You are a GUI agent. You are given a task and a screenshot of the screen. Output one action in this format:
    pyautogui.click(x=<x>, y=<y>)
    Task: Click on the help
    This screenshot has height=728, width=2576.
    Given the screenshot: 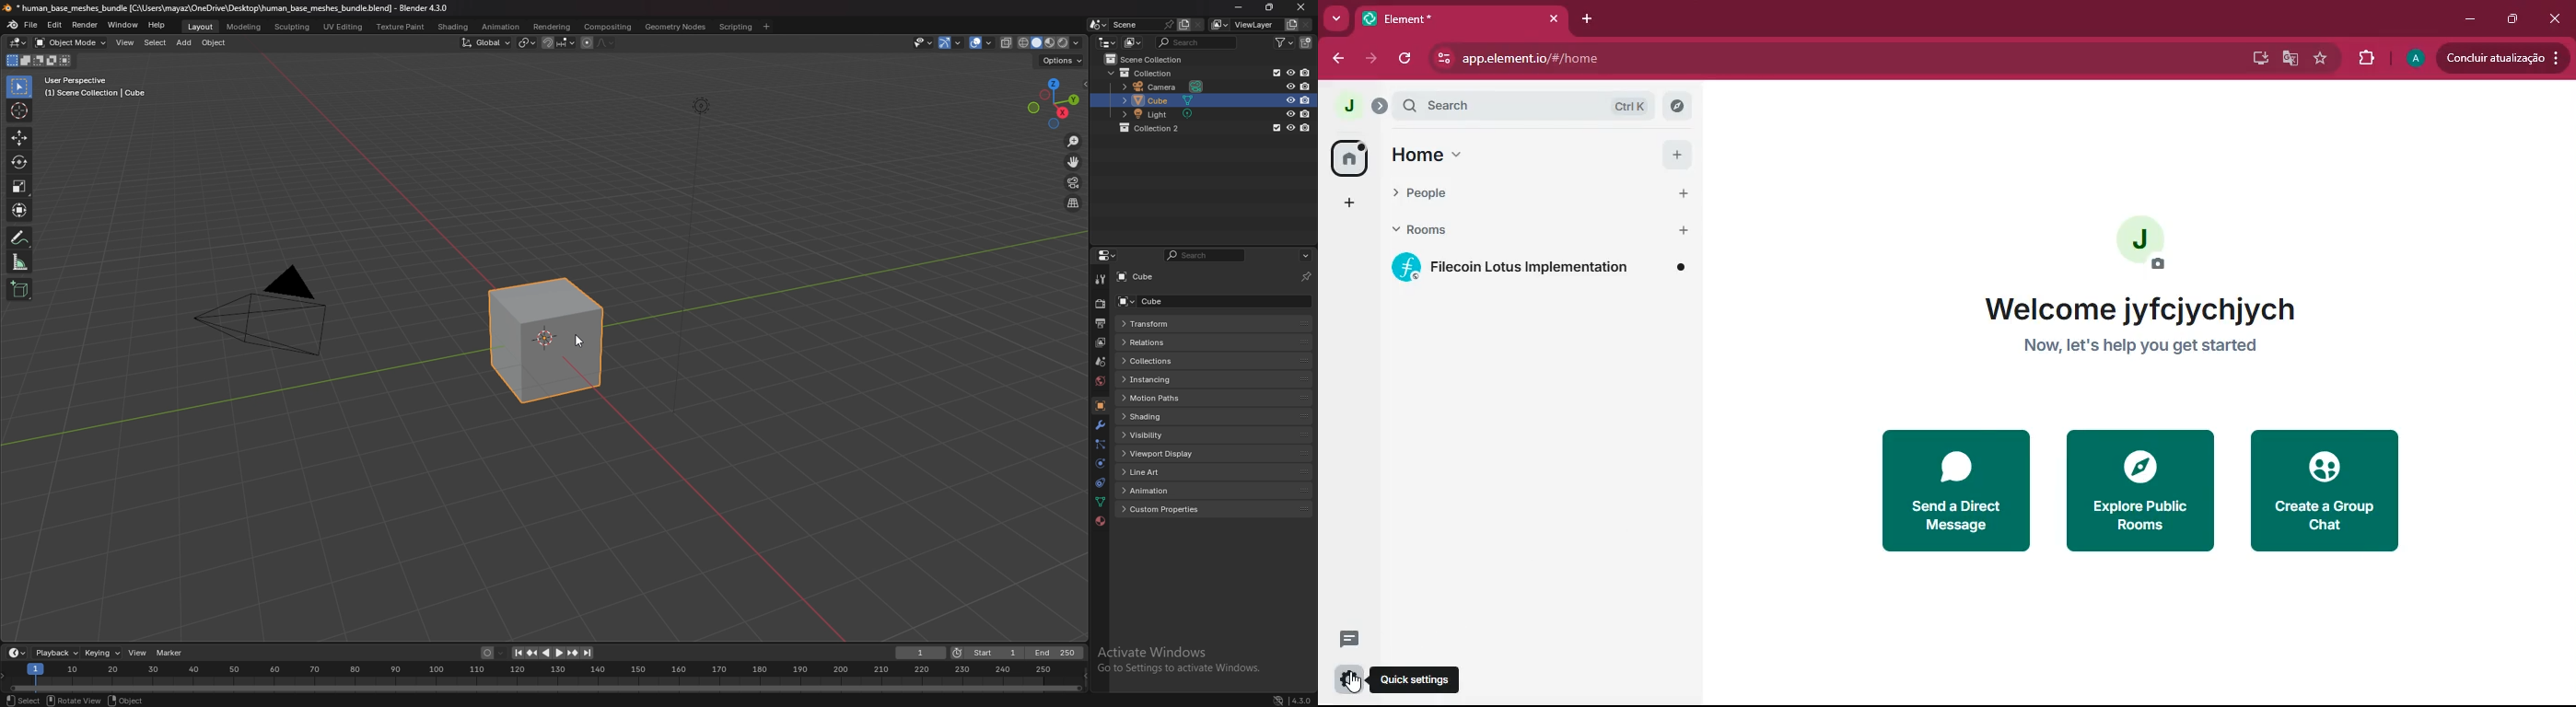 What is the action you would take?
    pyautogui.click(x=157, y=25)
    